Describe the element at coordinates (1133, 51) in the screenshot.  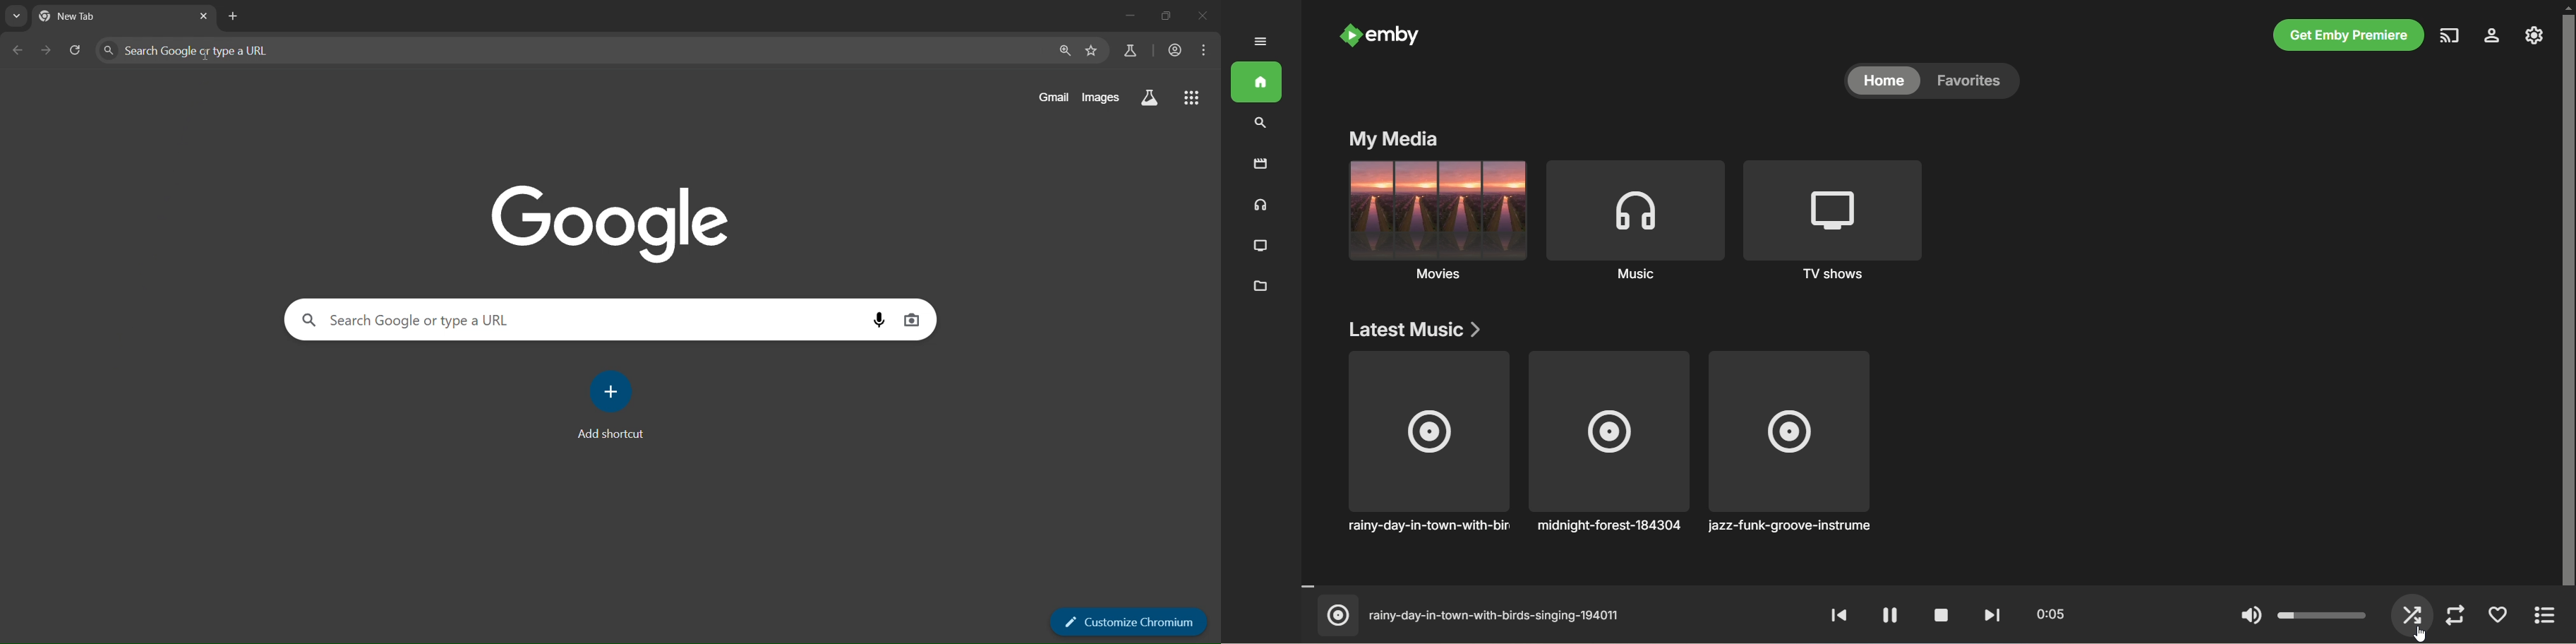
I see `search labs` at that location.